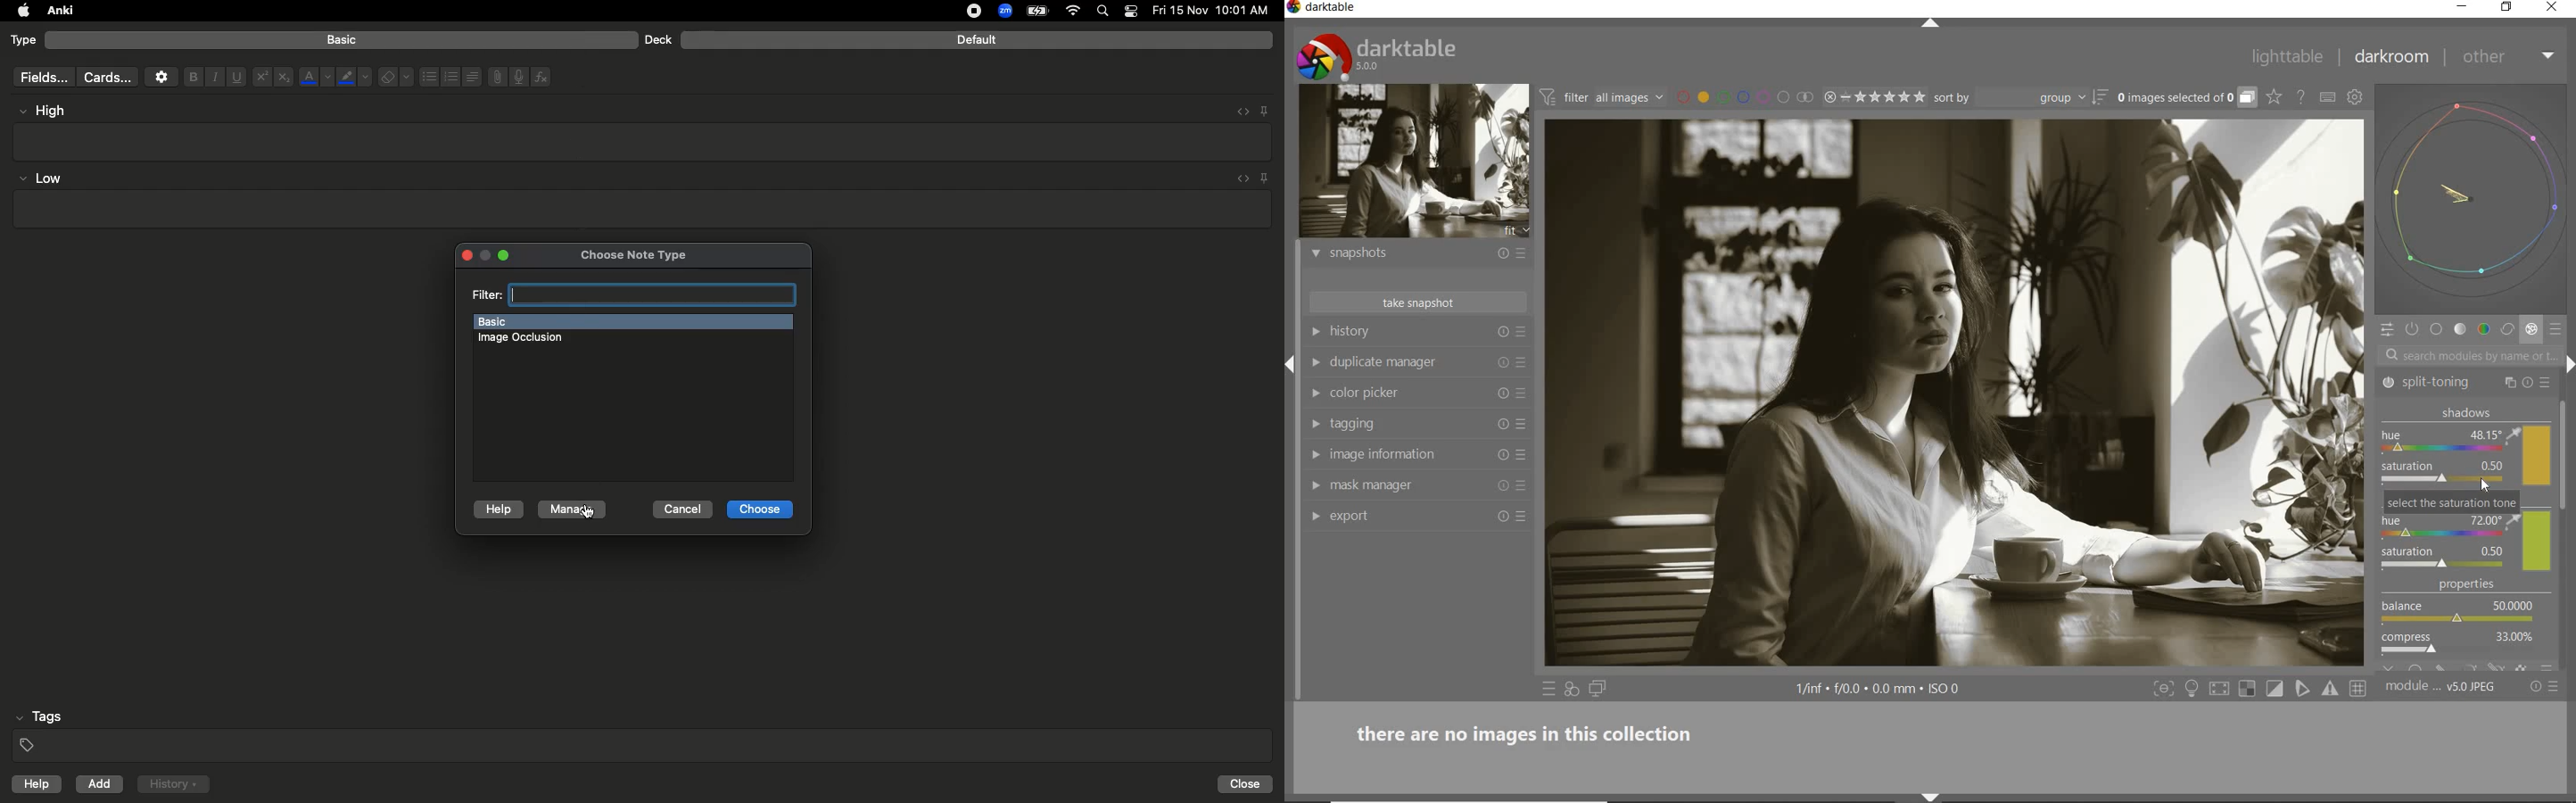  What do you see at coordinates (1377, 56) in the screenshot?
I see `system logo` at bounding box center [1377, 56].